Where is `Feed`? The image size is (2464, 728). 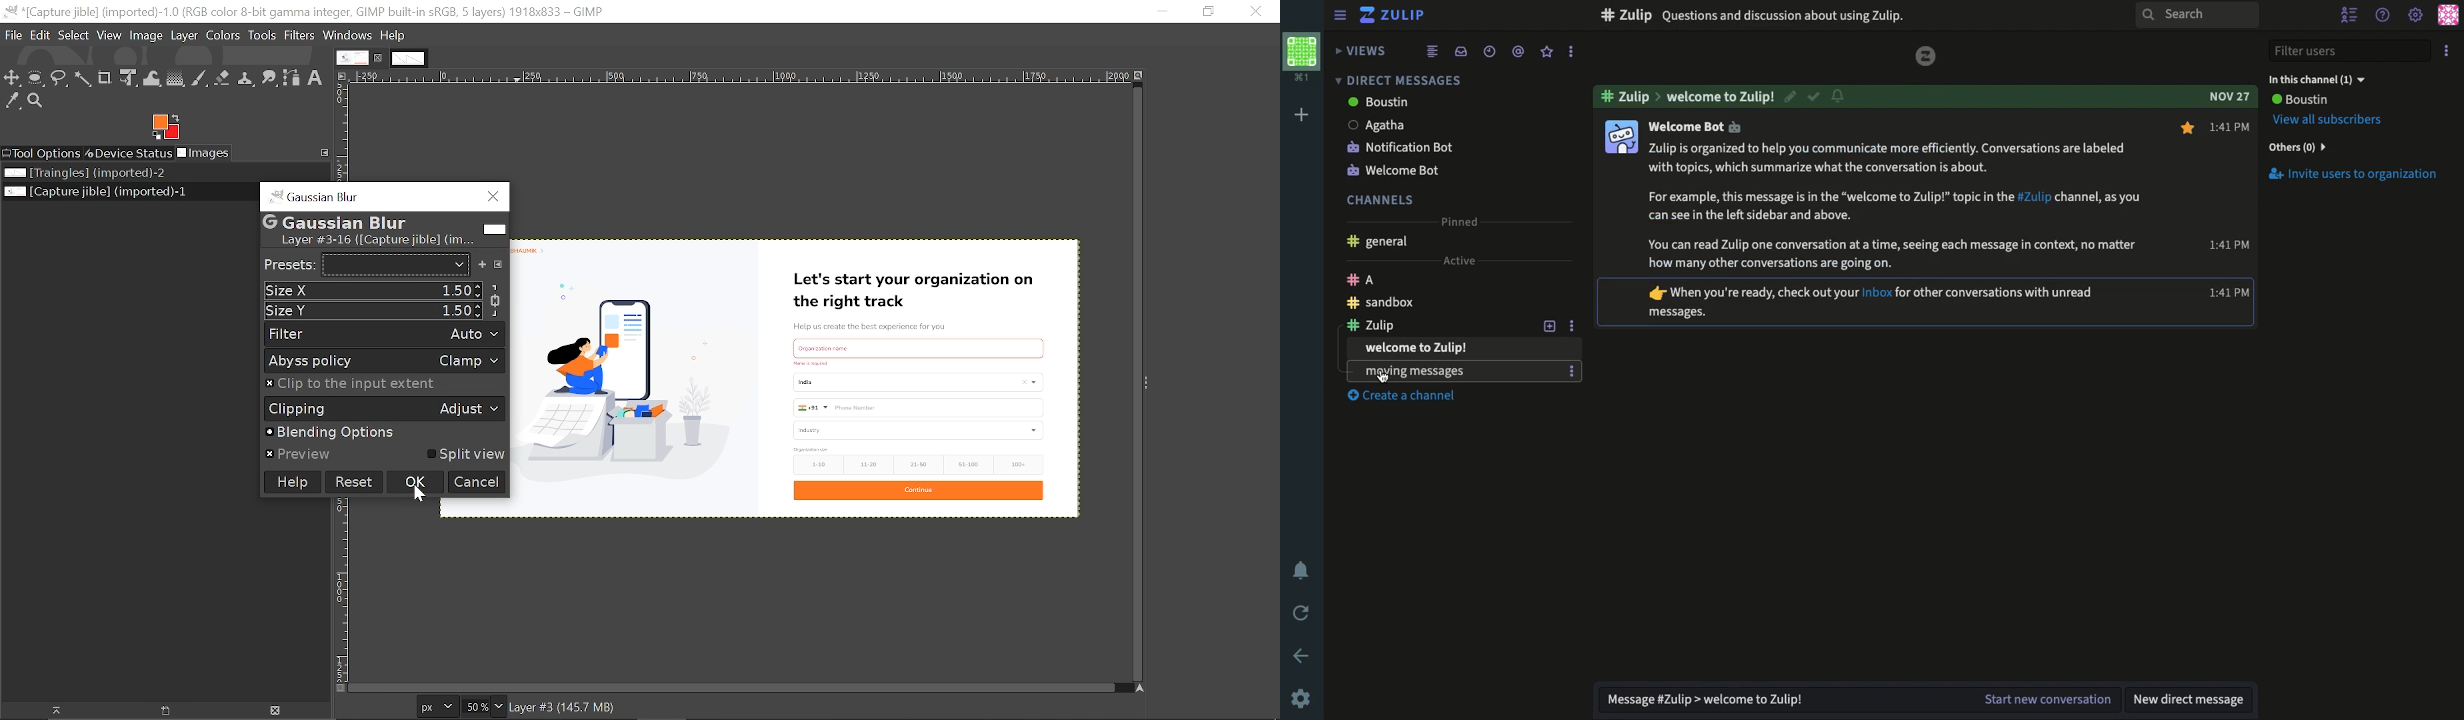
Feed is located at coordinates (1432, 50).